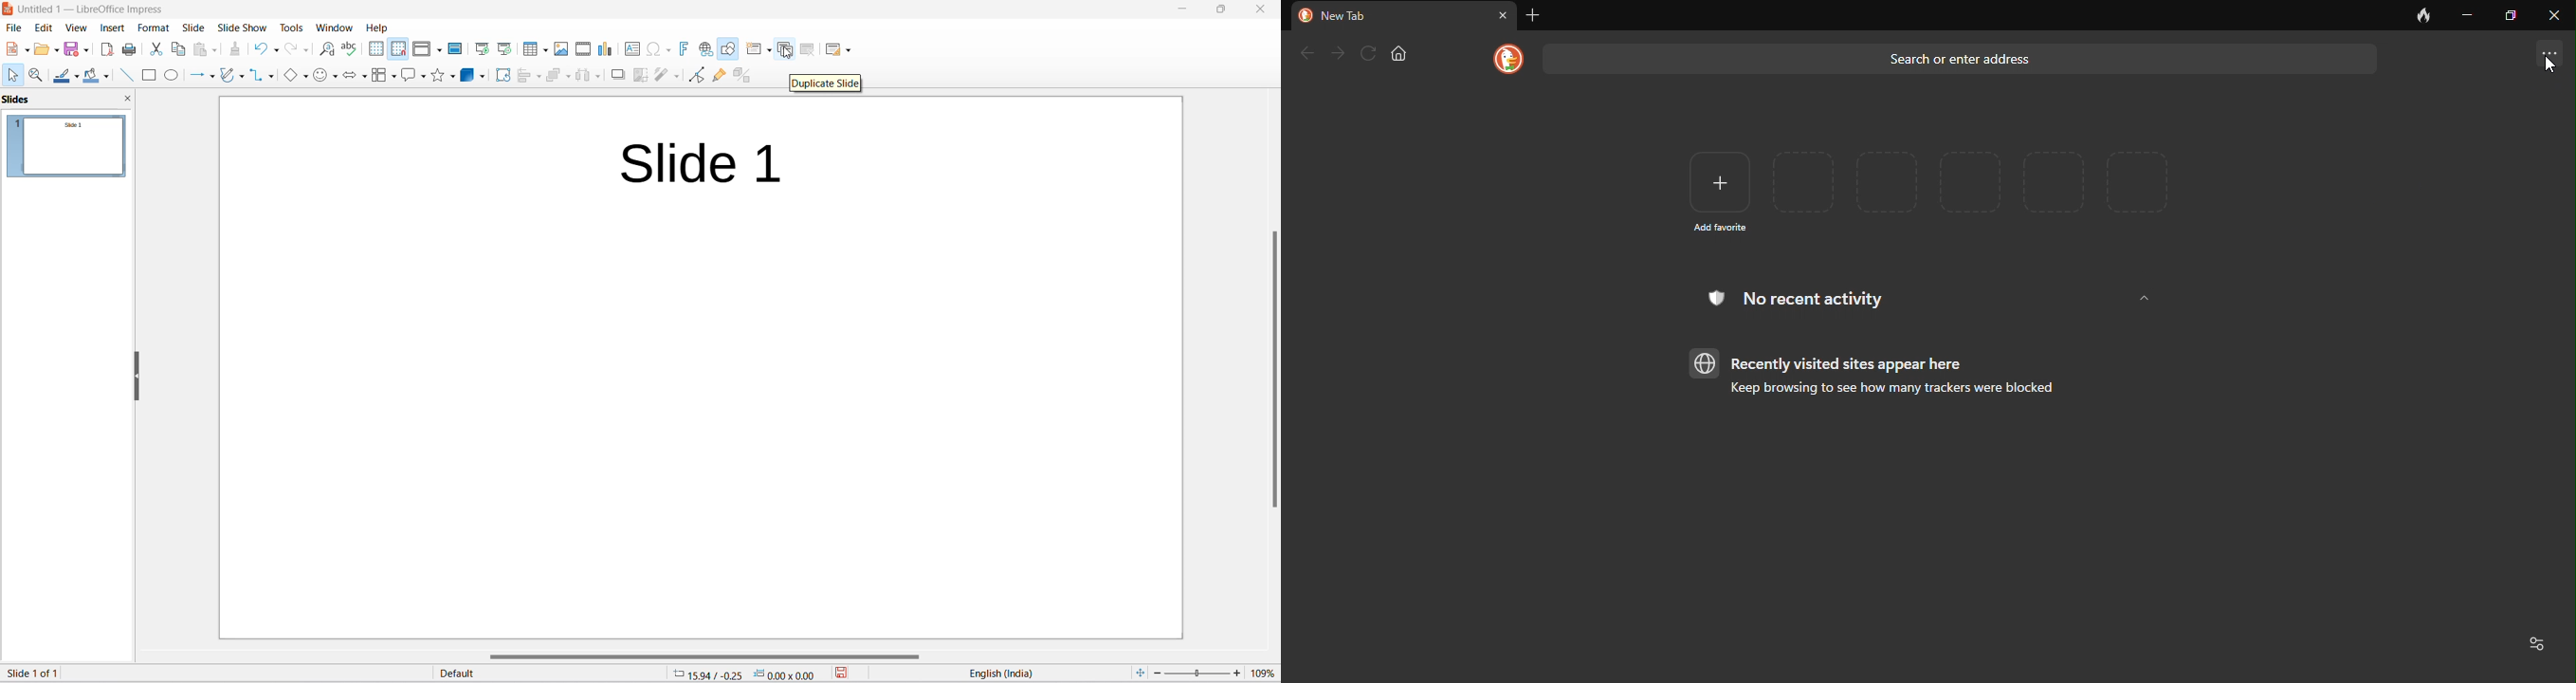 The height and width of the screenshot is (700, 2576). What do you see at coordinates (291, 26) in the screenshot?
I see `tools` at bounding box center [291, 26].